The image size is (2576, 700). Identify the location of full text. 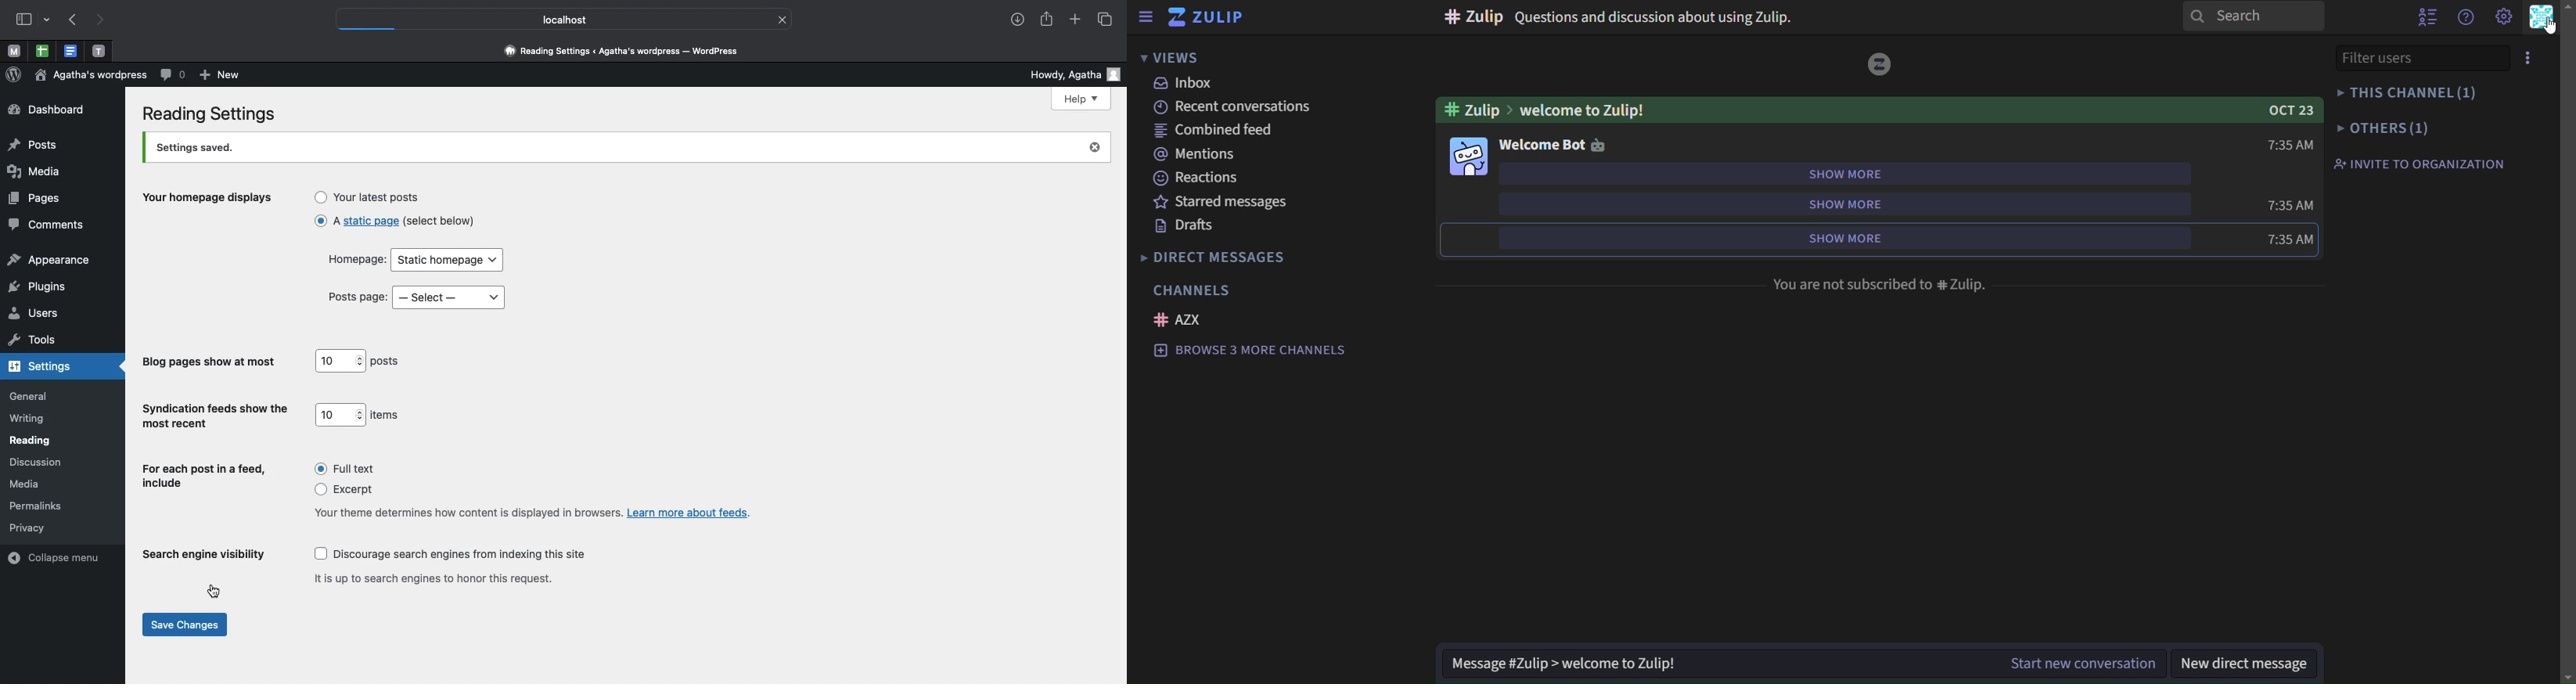
(340, 469).